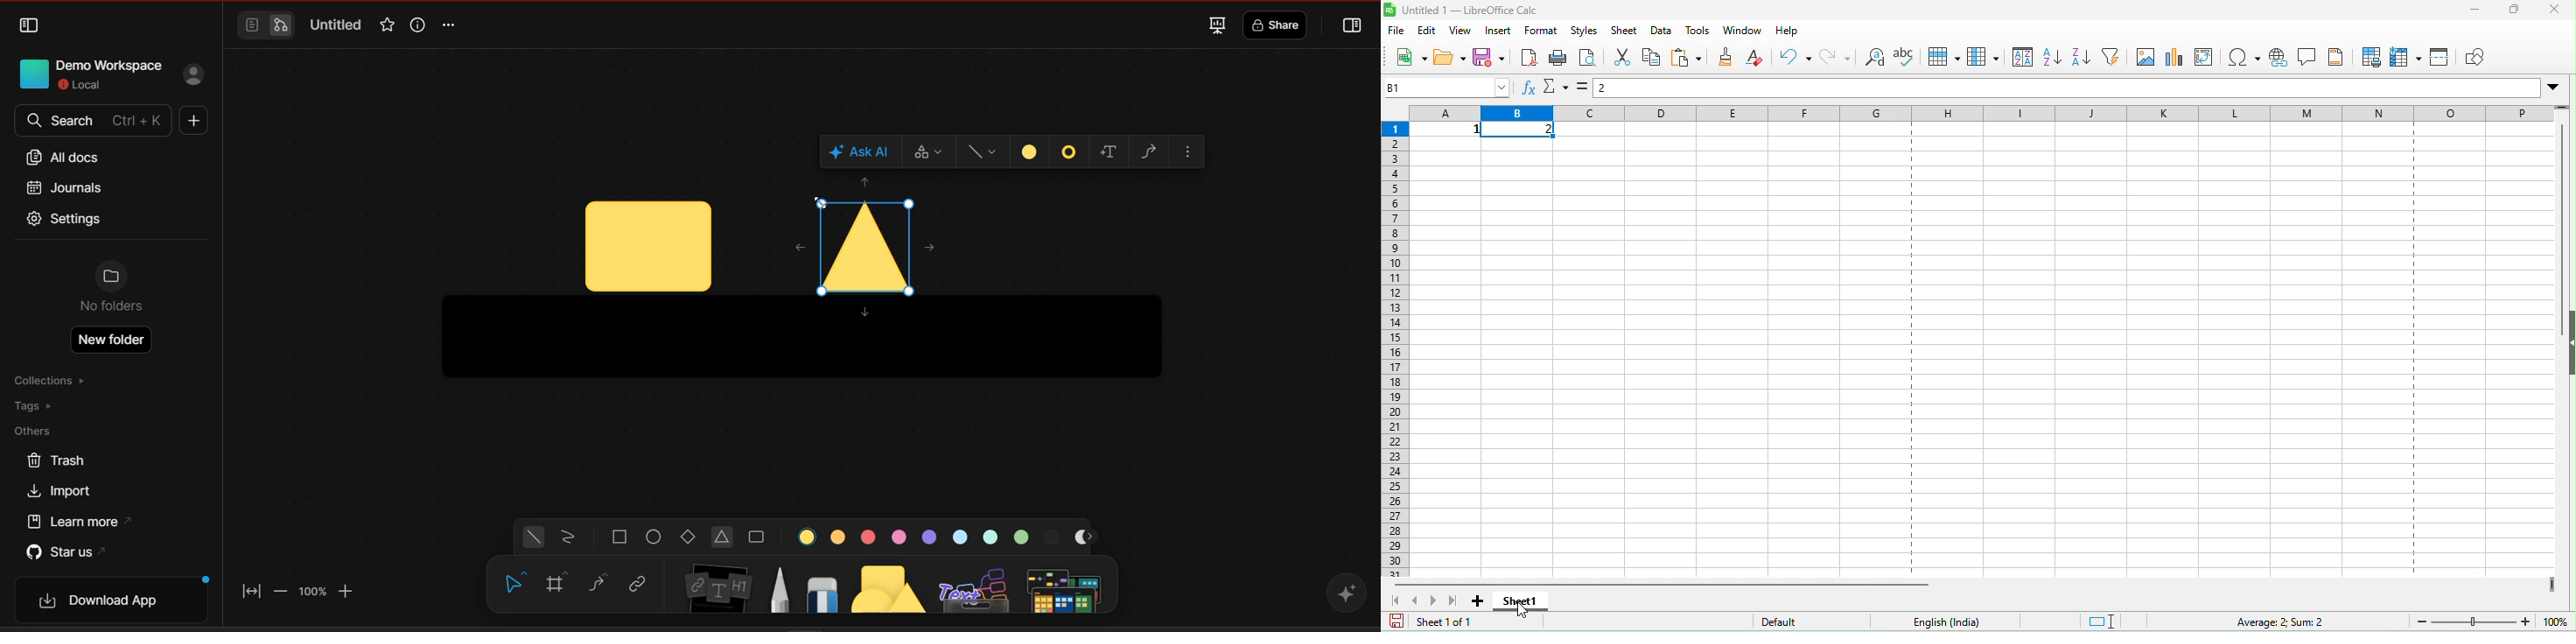 The image size is (2576, 644). What do you see at coordinates (1558, 60) in the screenshot?
I see `print` at bounding box center [1558, 60].